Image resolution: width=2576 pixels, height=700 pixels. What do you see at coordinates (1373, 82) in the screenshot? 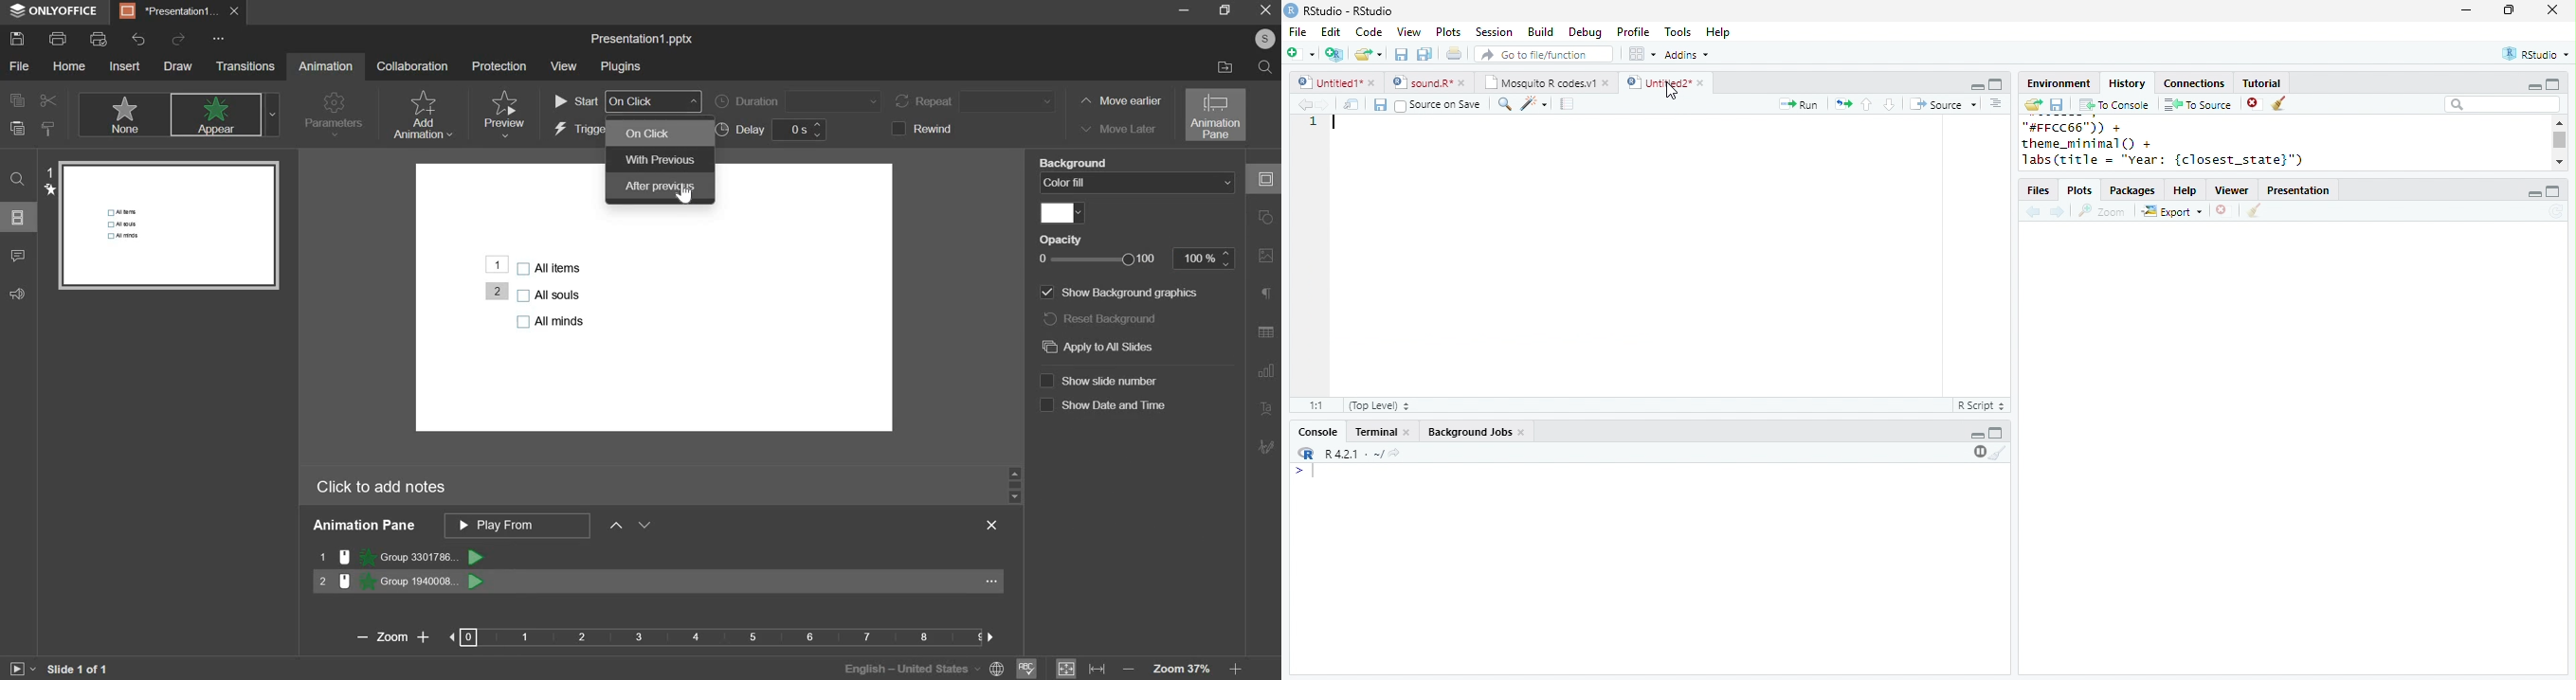
I see `close` at bounding box center [1373, 82].